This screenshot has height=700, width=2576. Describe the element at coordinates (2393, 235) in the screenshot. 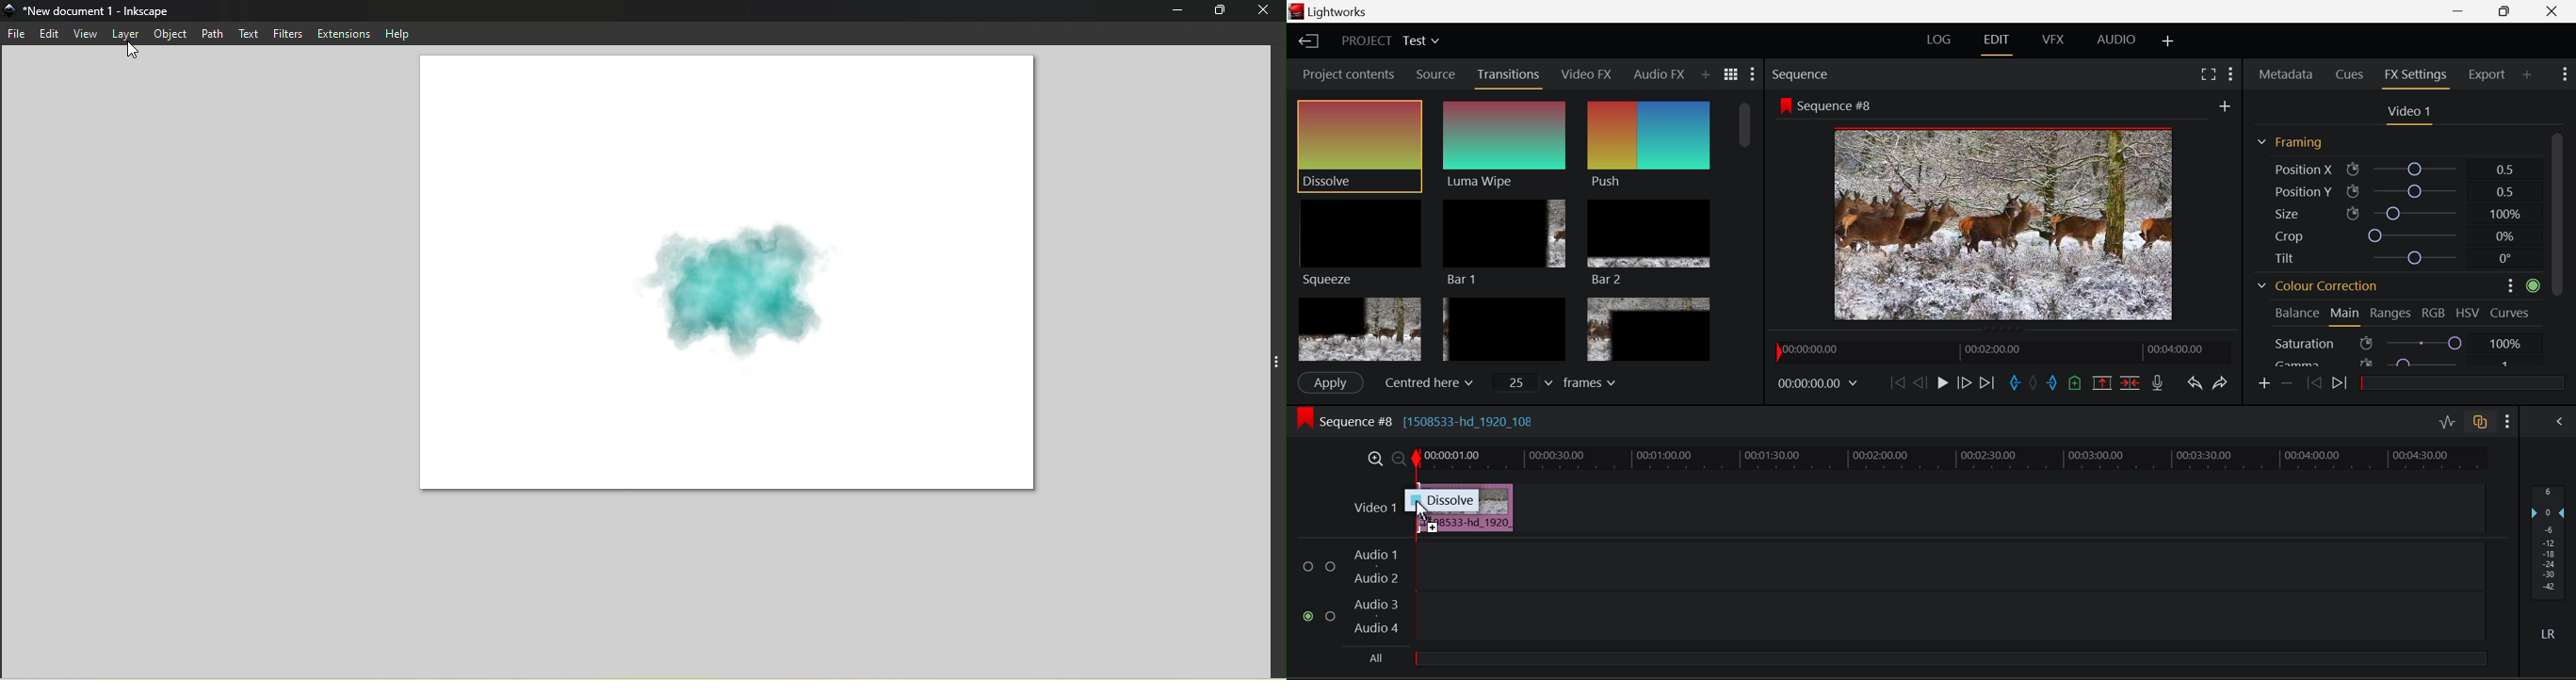

I see `Crop` at that location.